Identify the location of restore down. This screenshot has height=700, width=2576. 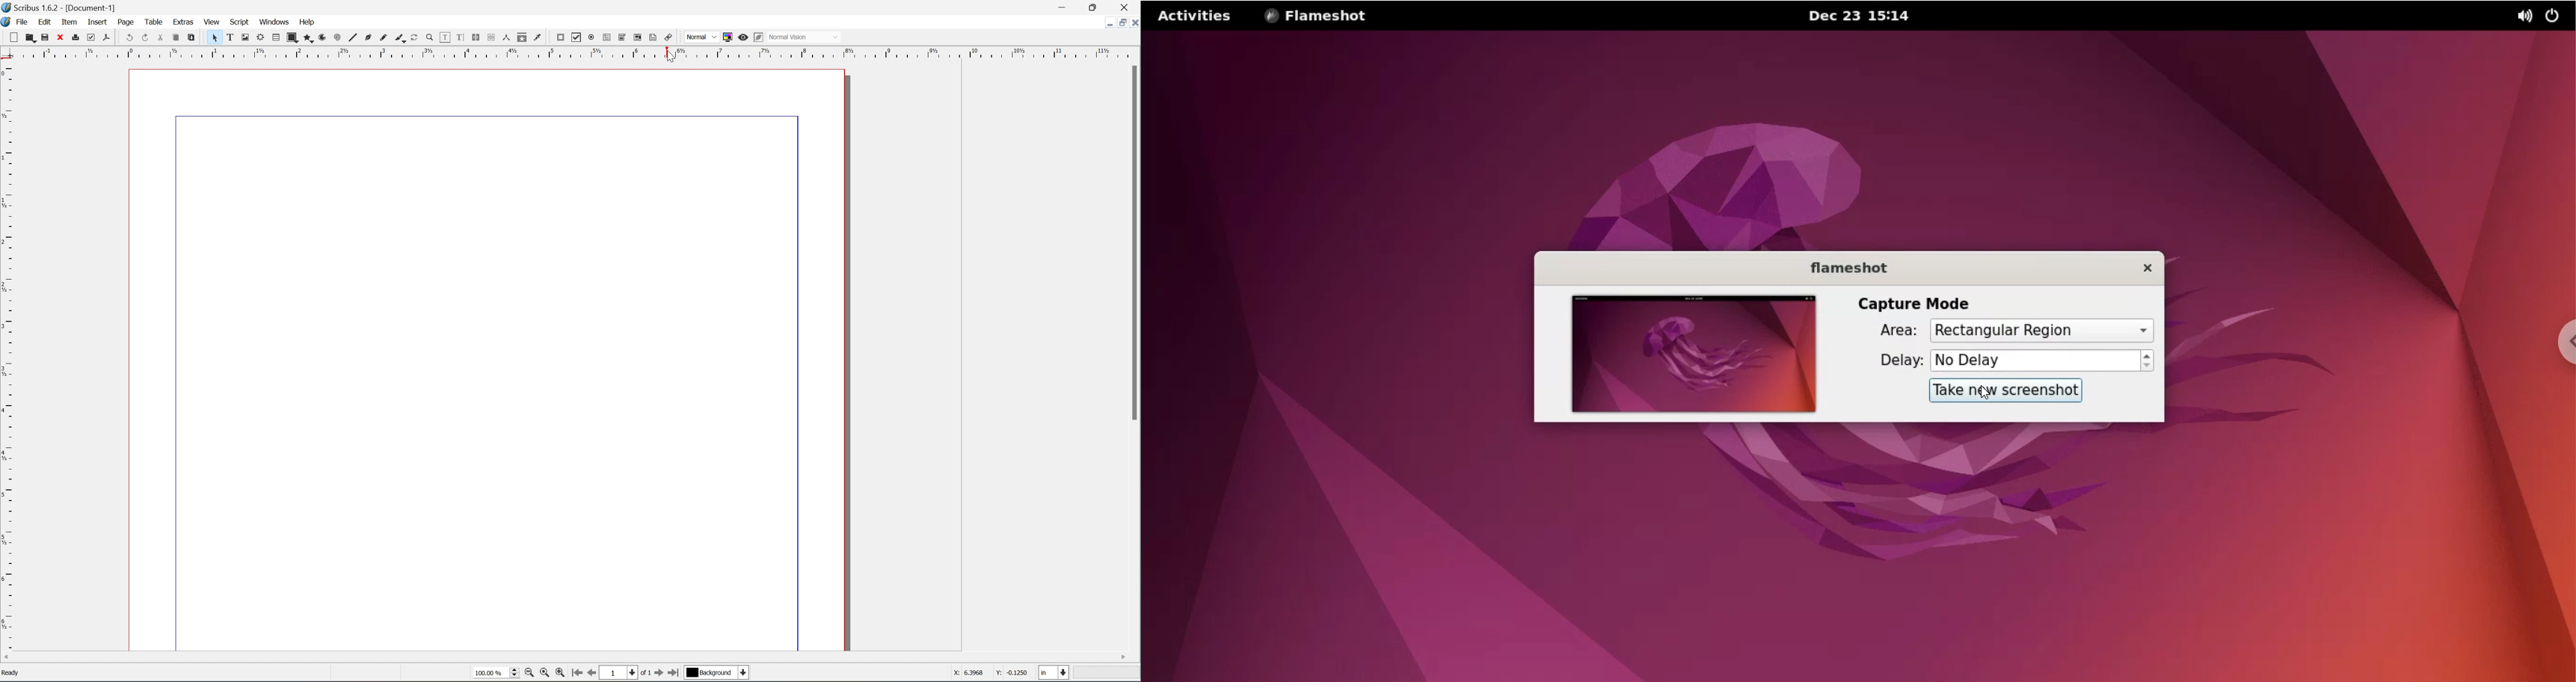
(1101, 6).